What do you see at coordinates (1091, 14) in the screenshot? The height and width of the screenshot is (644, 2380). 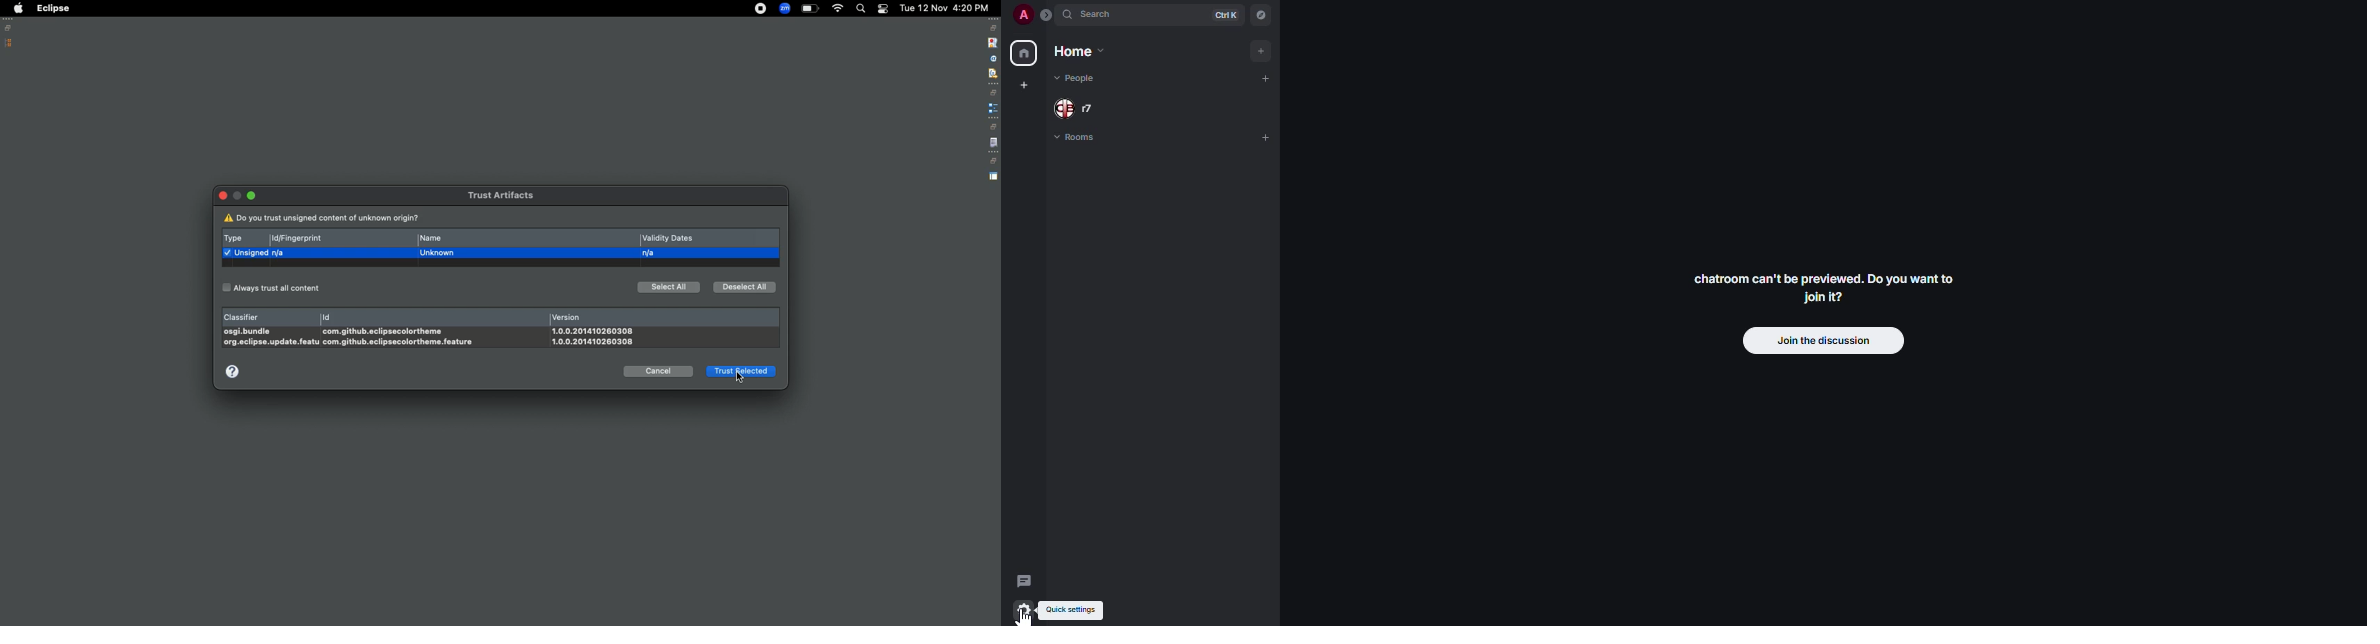 I see `search` at bounding box center [1091, 14].